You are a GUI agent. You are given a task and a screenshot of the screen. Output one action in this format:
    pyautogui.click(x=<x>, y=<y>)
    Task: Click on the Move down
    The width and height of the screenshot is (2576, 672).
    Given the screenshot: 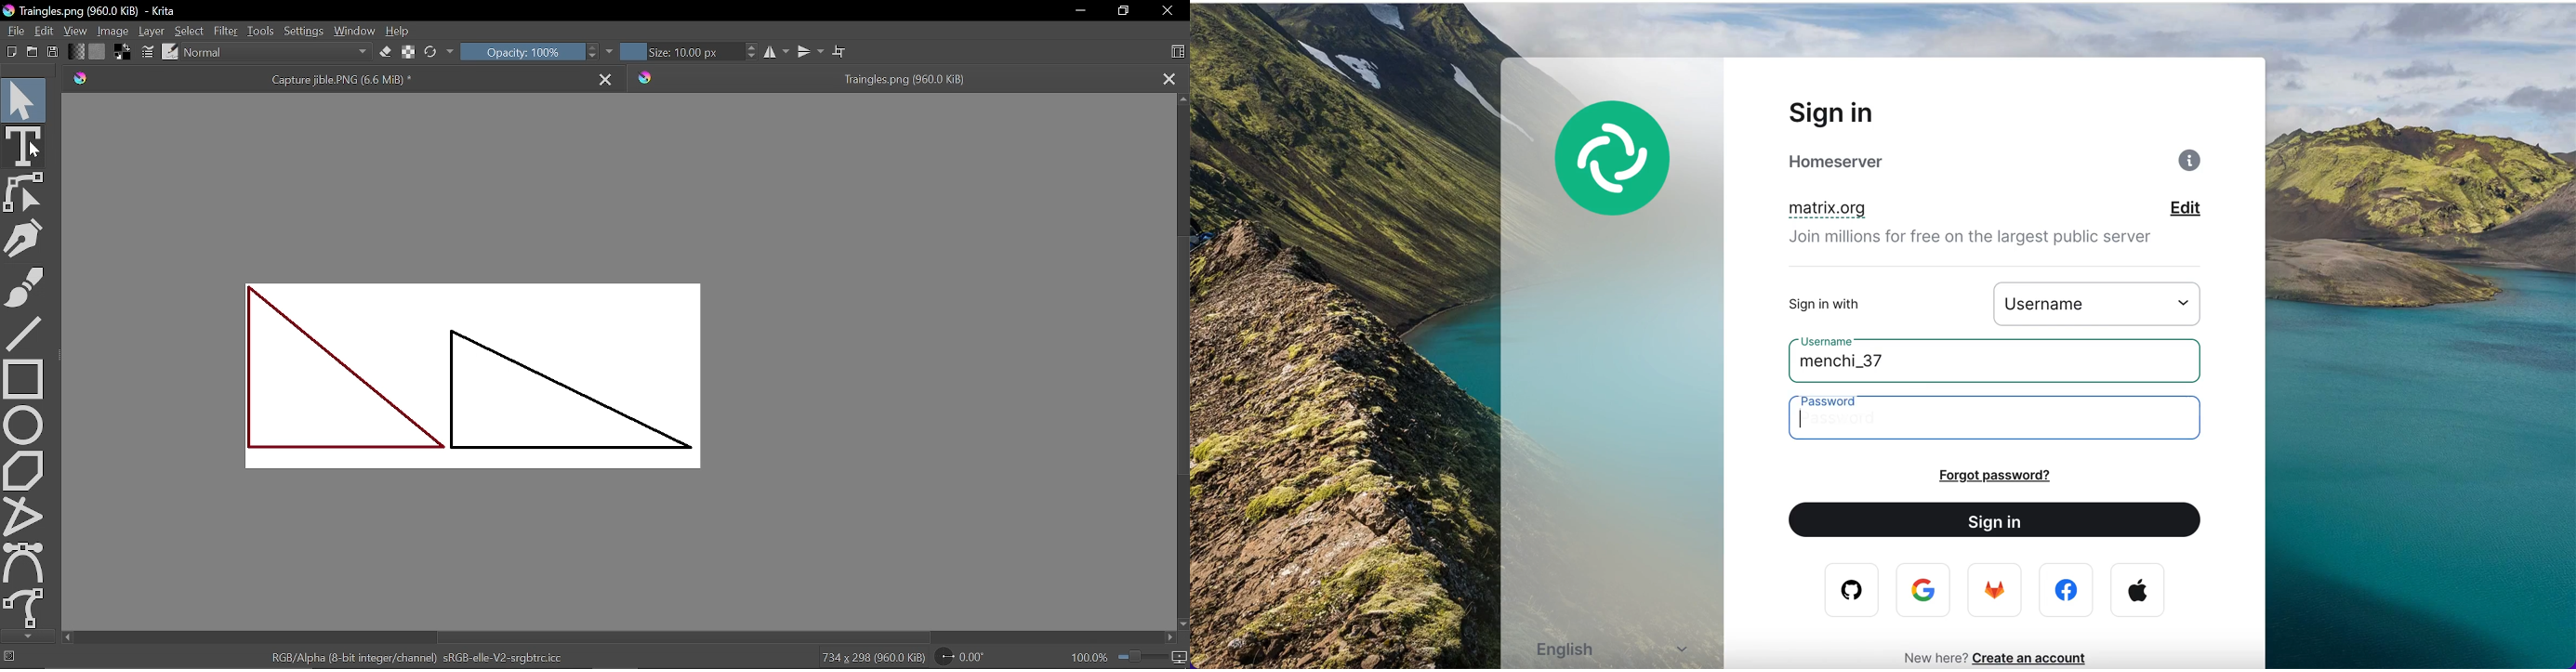 What is the action you would take?
    pyautogui.click(x=1182, y=624)
    